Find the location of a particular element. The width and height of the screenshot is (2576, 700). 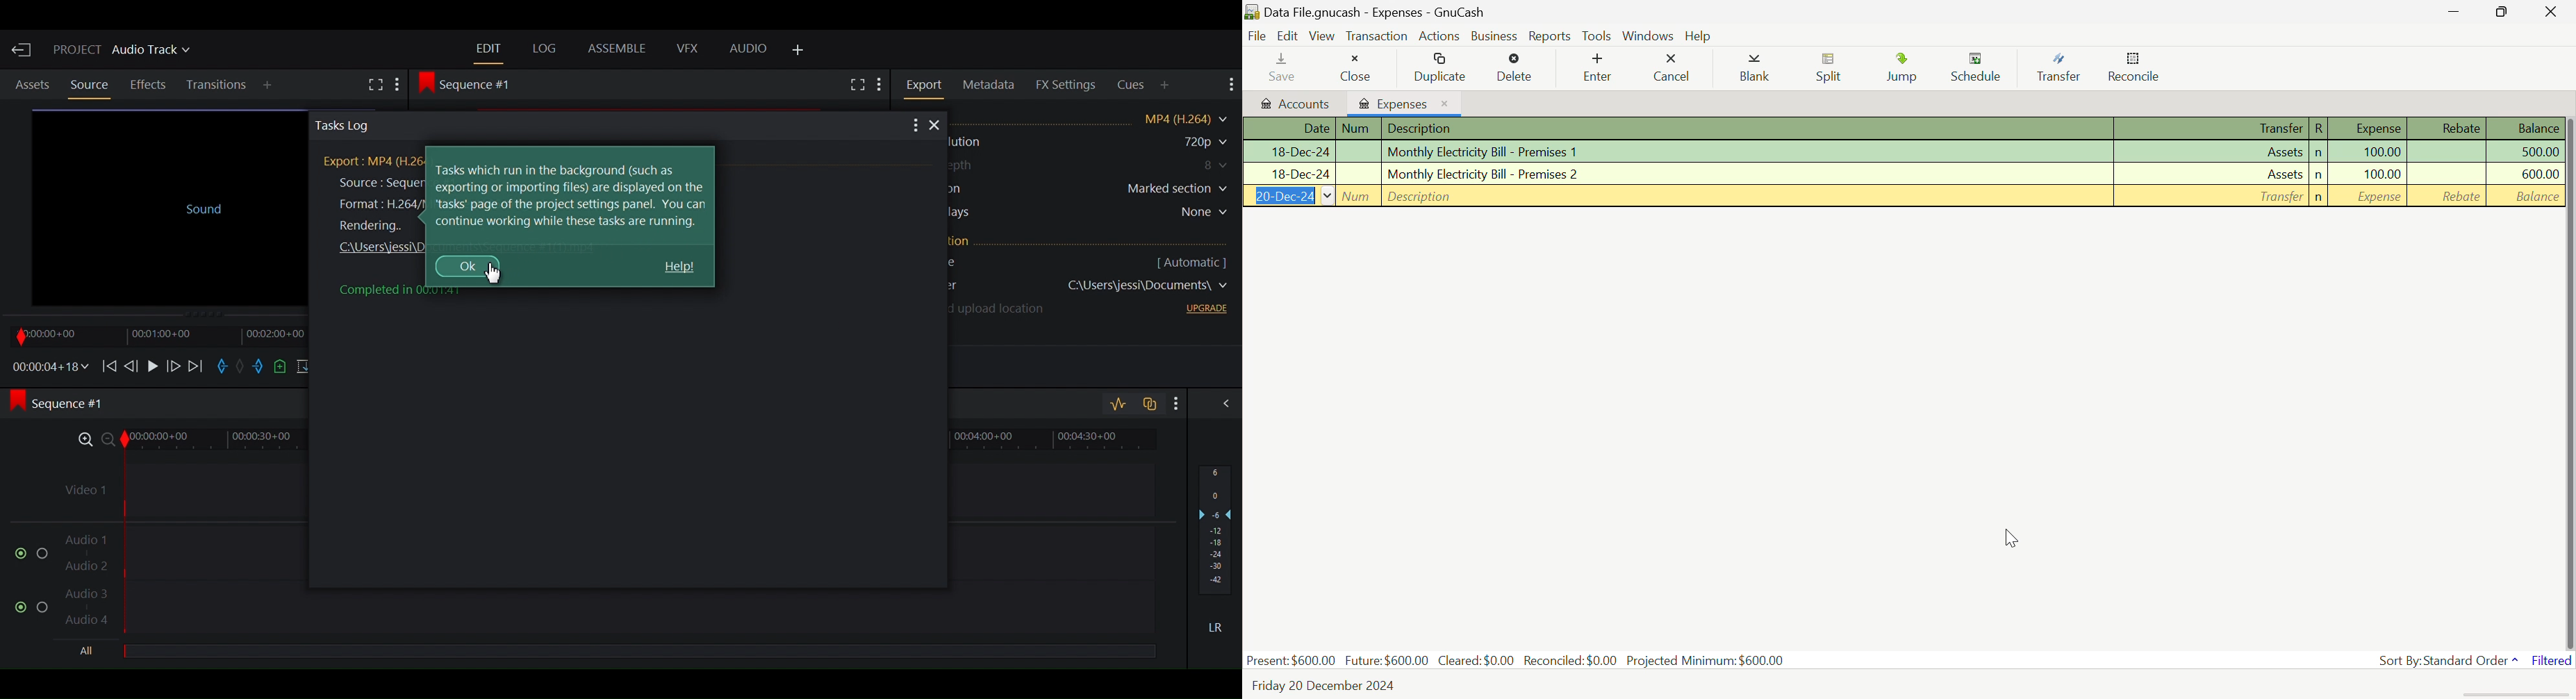

n is located at coordinates (2319, 153).